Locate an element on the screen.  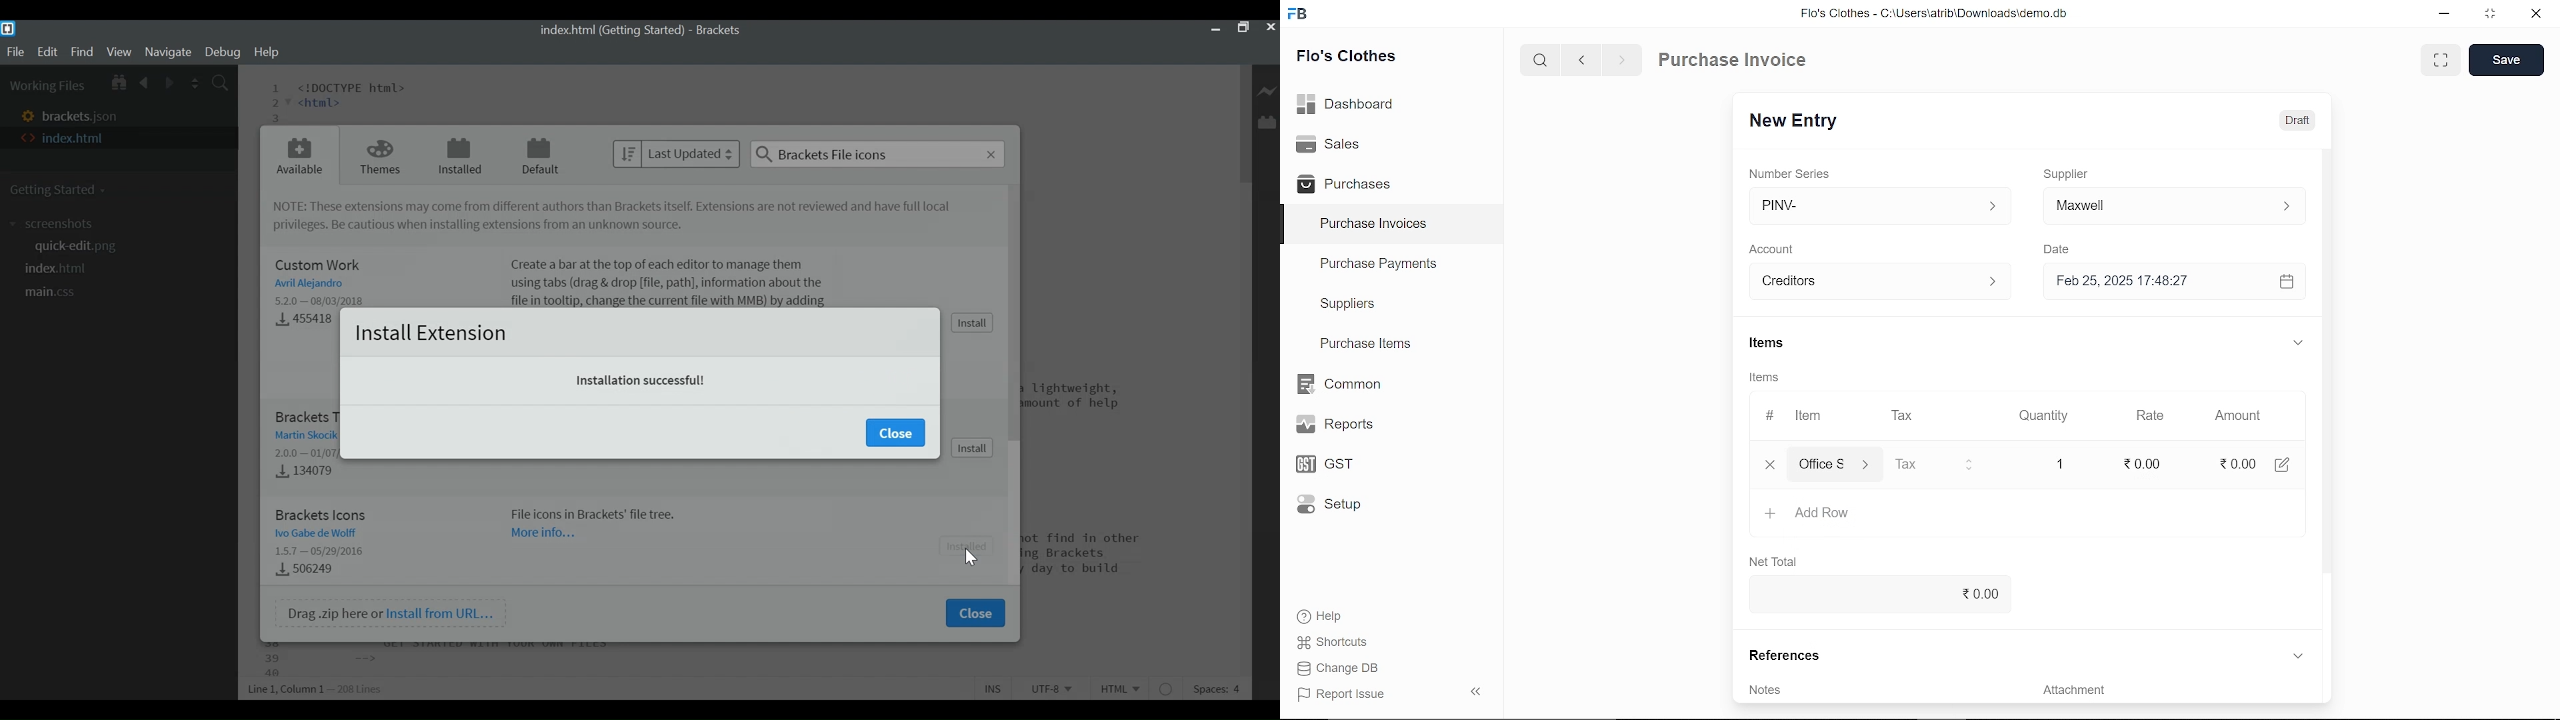
 Feb 25, 2025 17:48:27 is located at coordinates (2154, 281).